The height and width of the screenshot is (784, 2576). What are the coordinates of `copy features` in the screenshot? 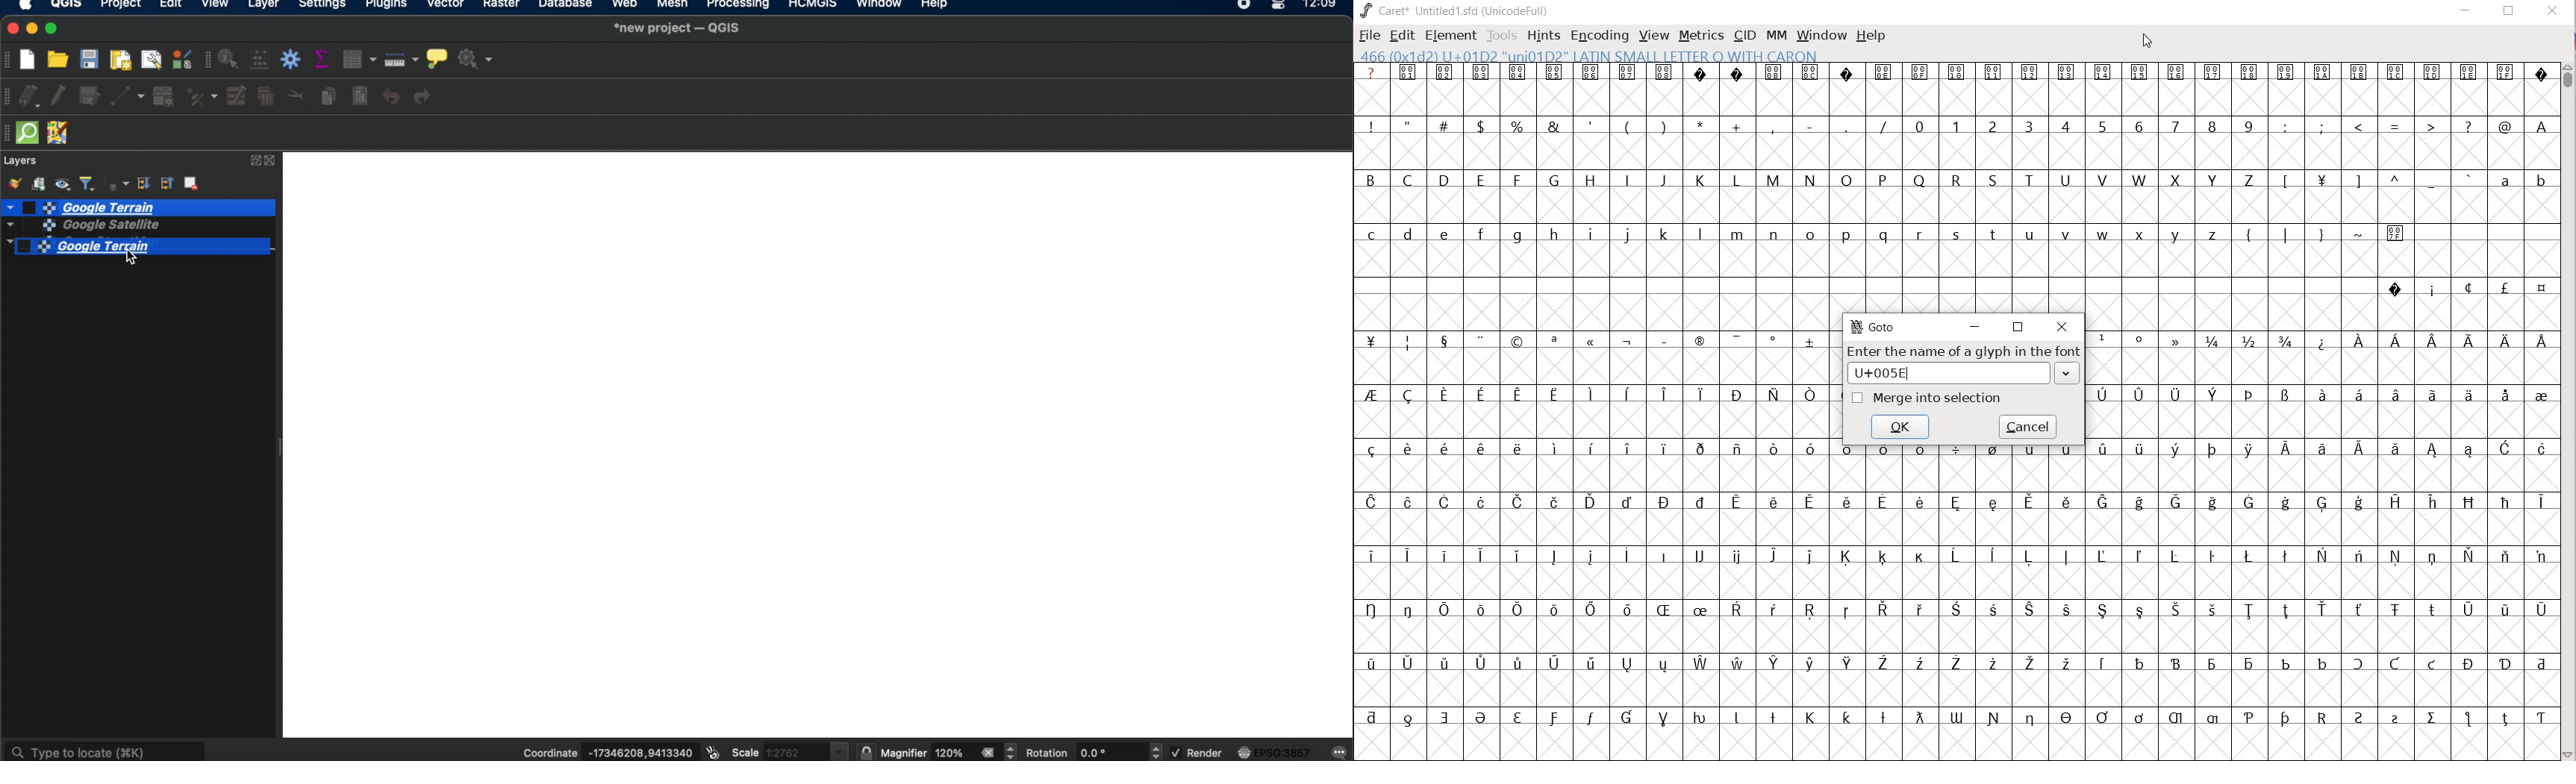 It's located at (328, 96).